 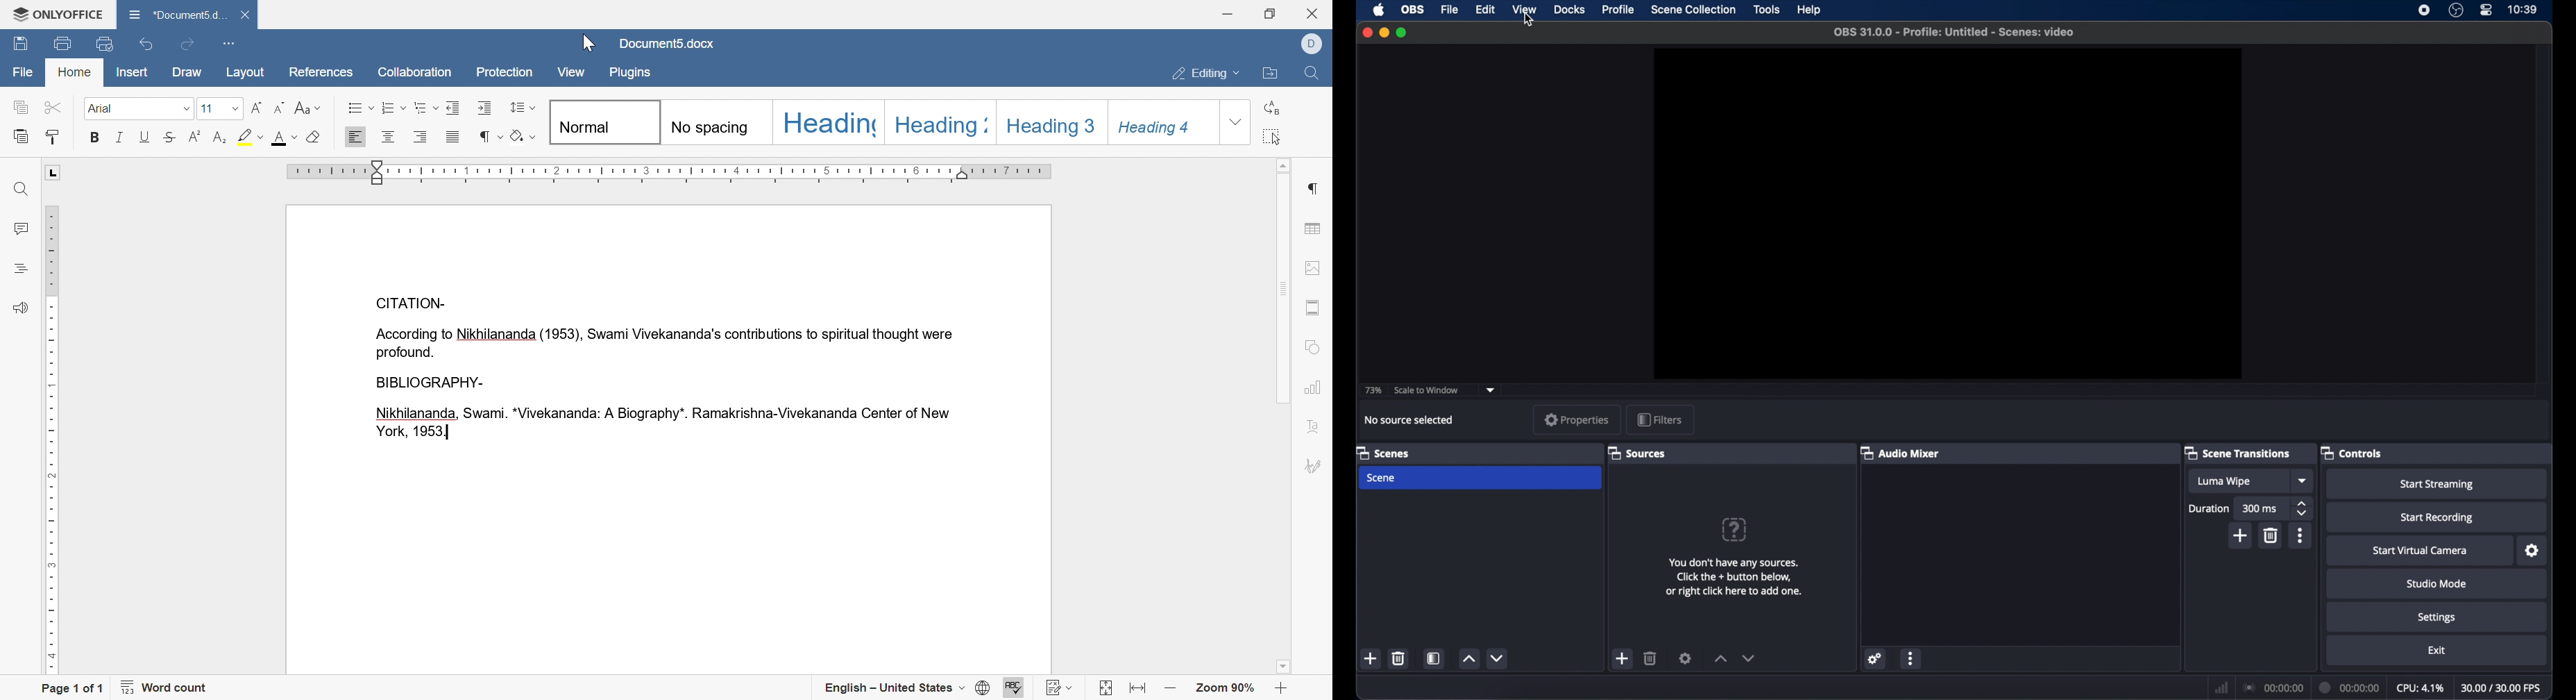 I want to click on track changes, so click(x=1060, y=685).